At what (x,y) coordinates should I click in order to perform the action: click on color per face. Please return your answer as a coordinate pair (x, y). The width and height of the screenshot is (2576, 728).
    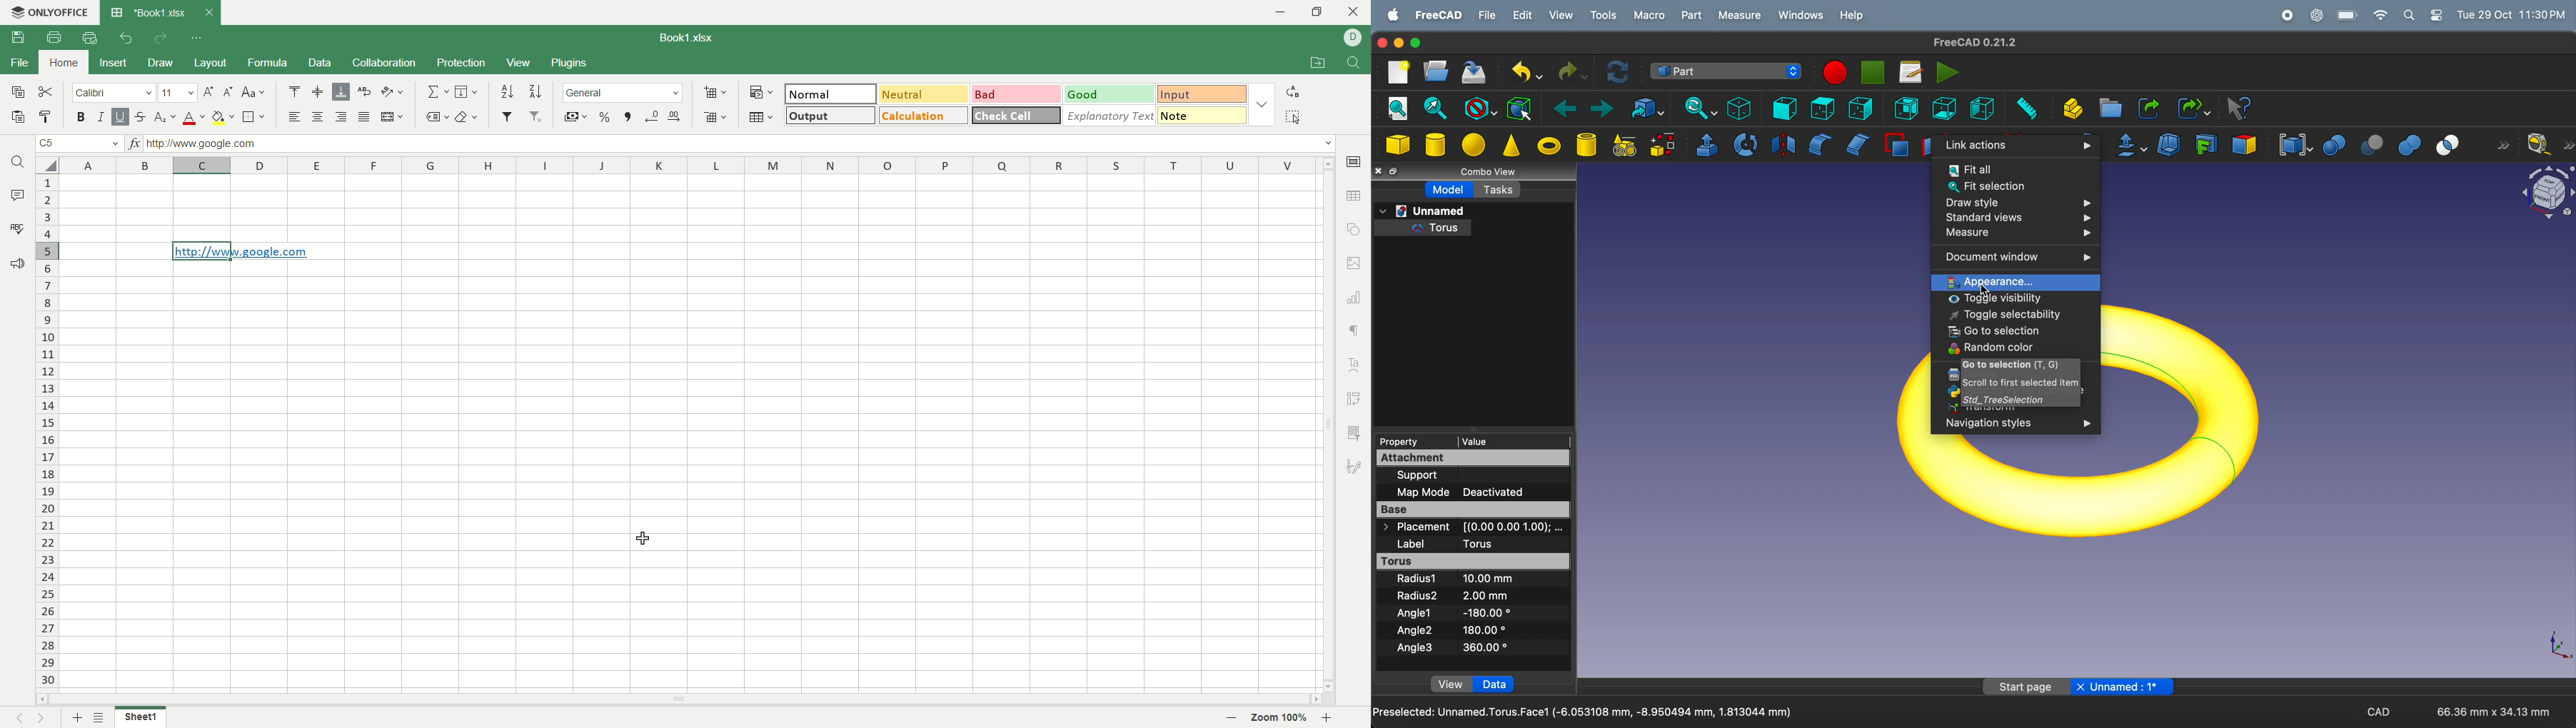
    Looking at the image, I should click on (2244, 144).